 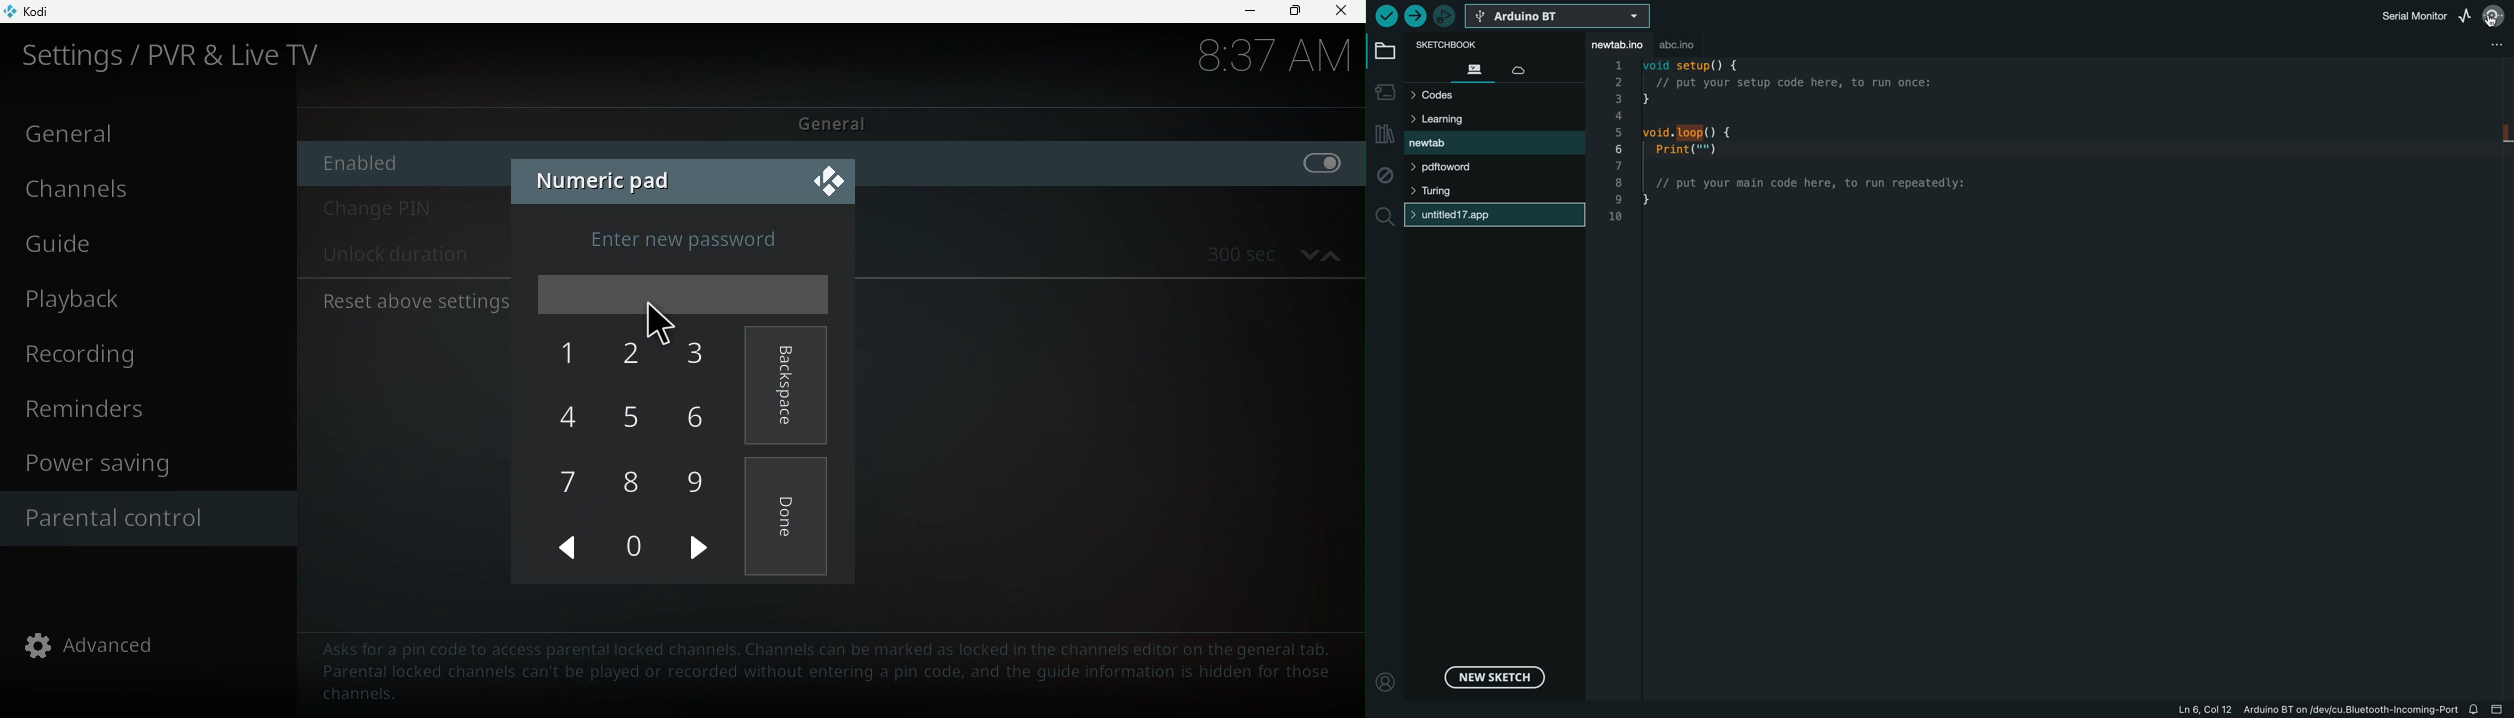 I want to click on Minimize, so click(x=1249, y=13).